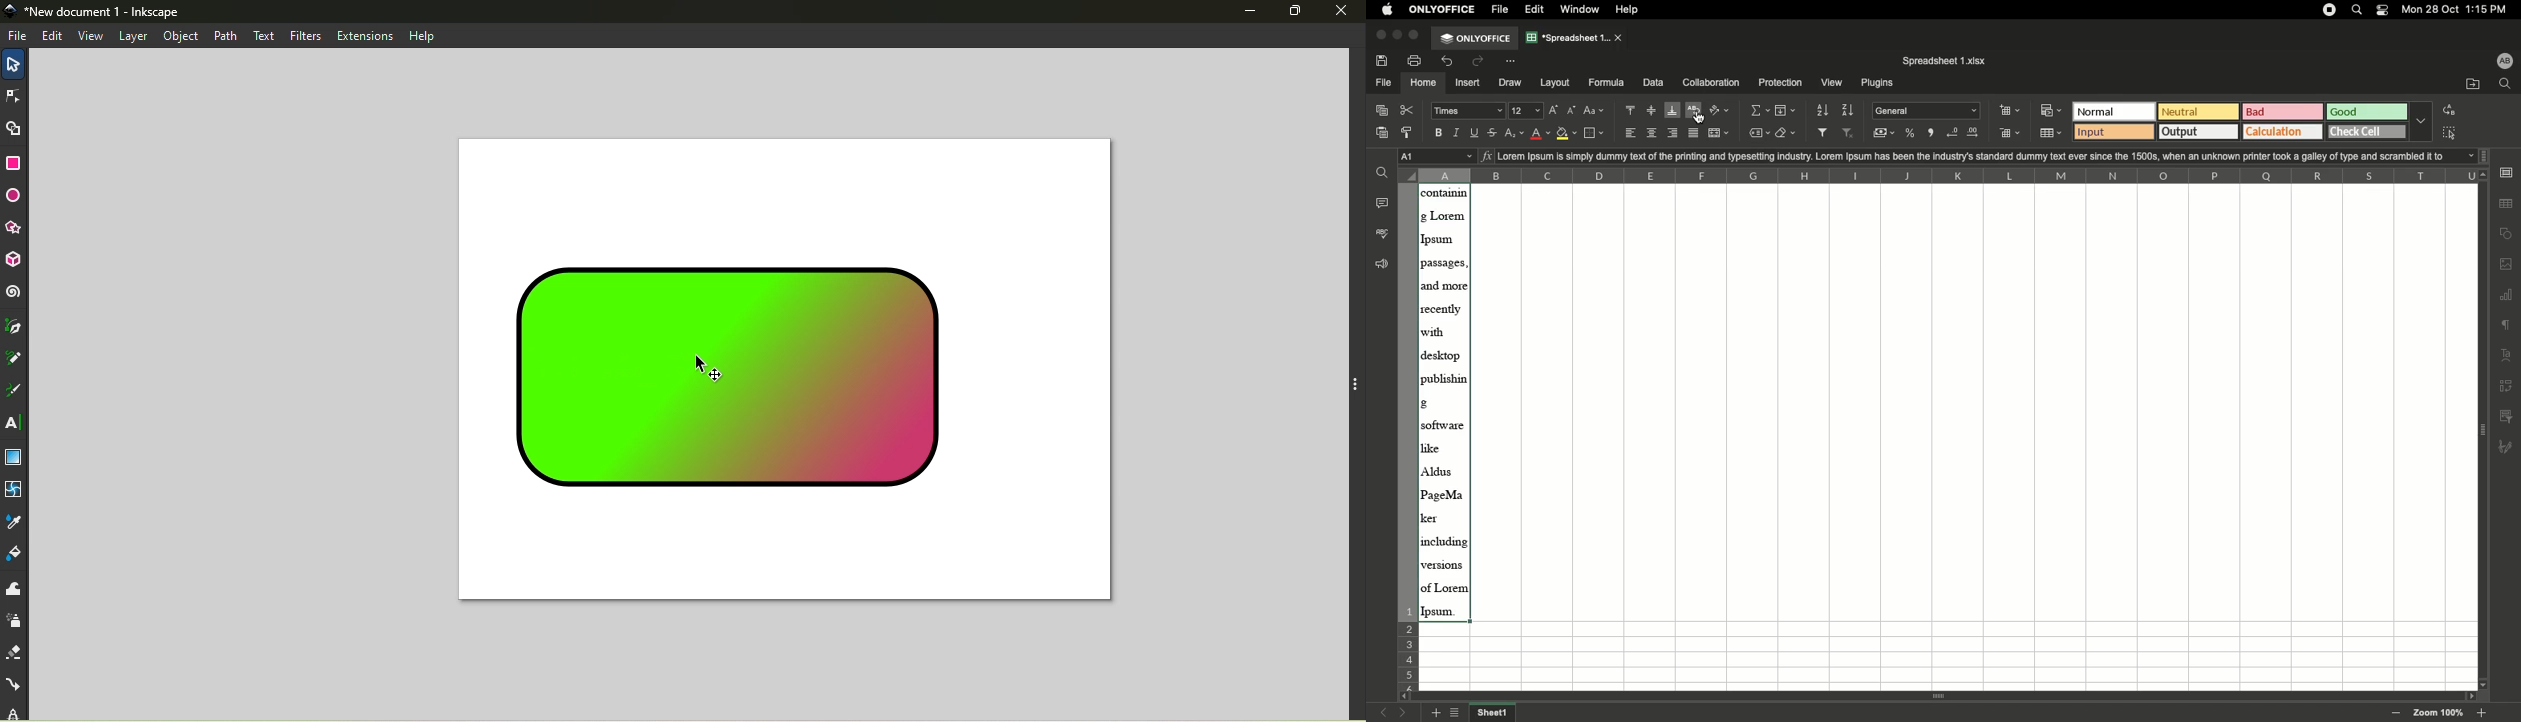 The width and height of the screenshot is (2548, 728). Describe the element at coordinates (1697, 116) in the screenshot. I see `cursor` at that location.